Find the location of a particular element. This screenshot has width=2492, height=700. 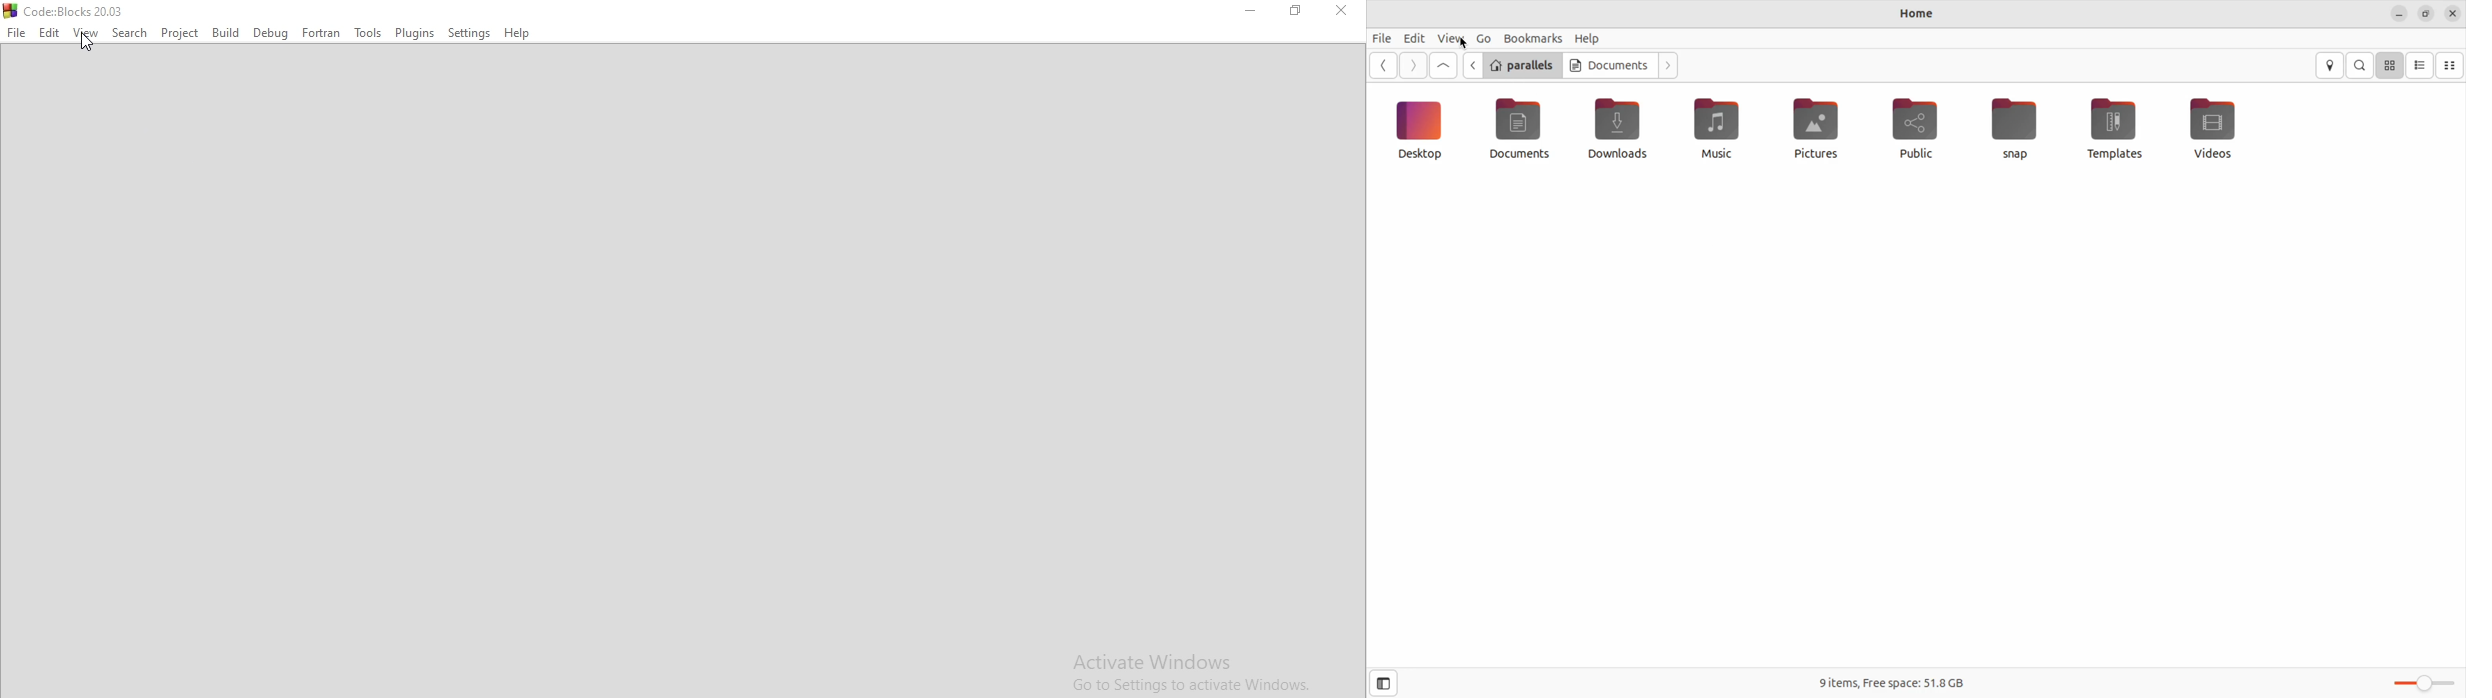

 free space  is located at coordinates (1892, 682).